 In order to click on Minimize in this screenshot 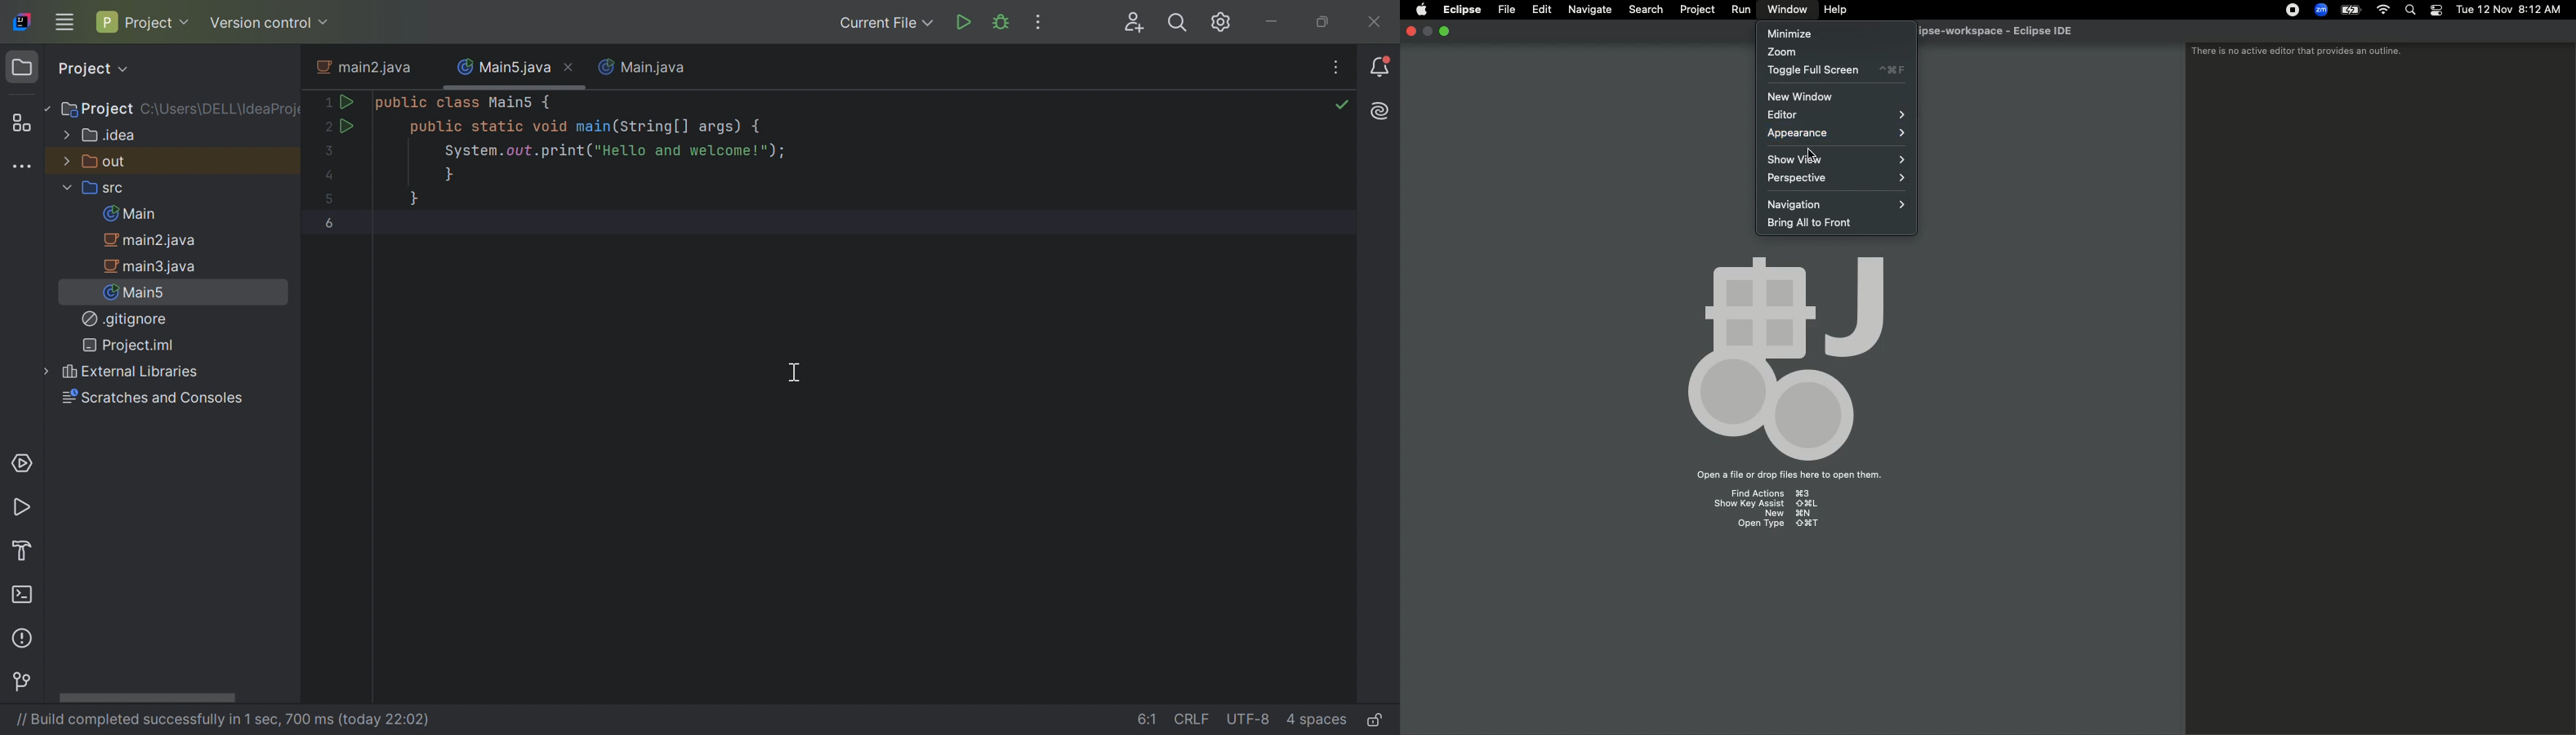, I will do `click(1789, 33)`.